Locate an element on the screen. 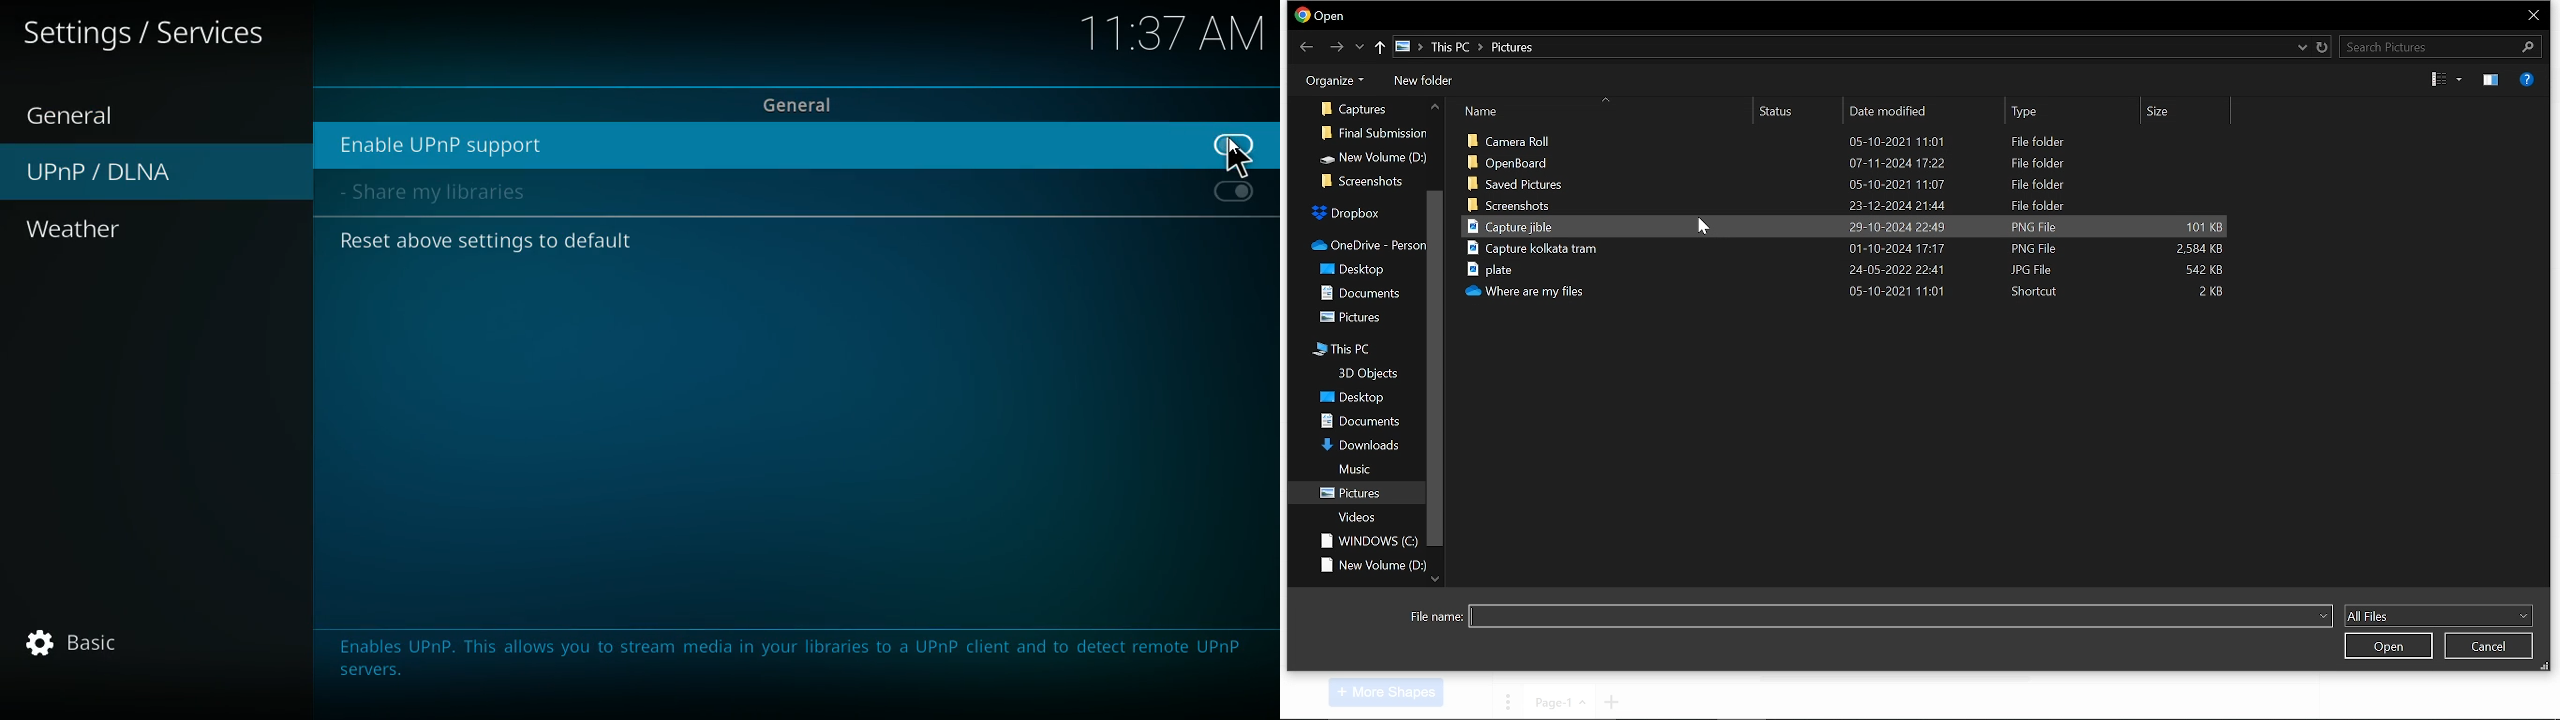 This screenshot has height=728, width=2576. basic is located at coordinates (110, 647).